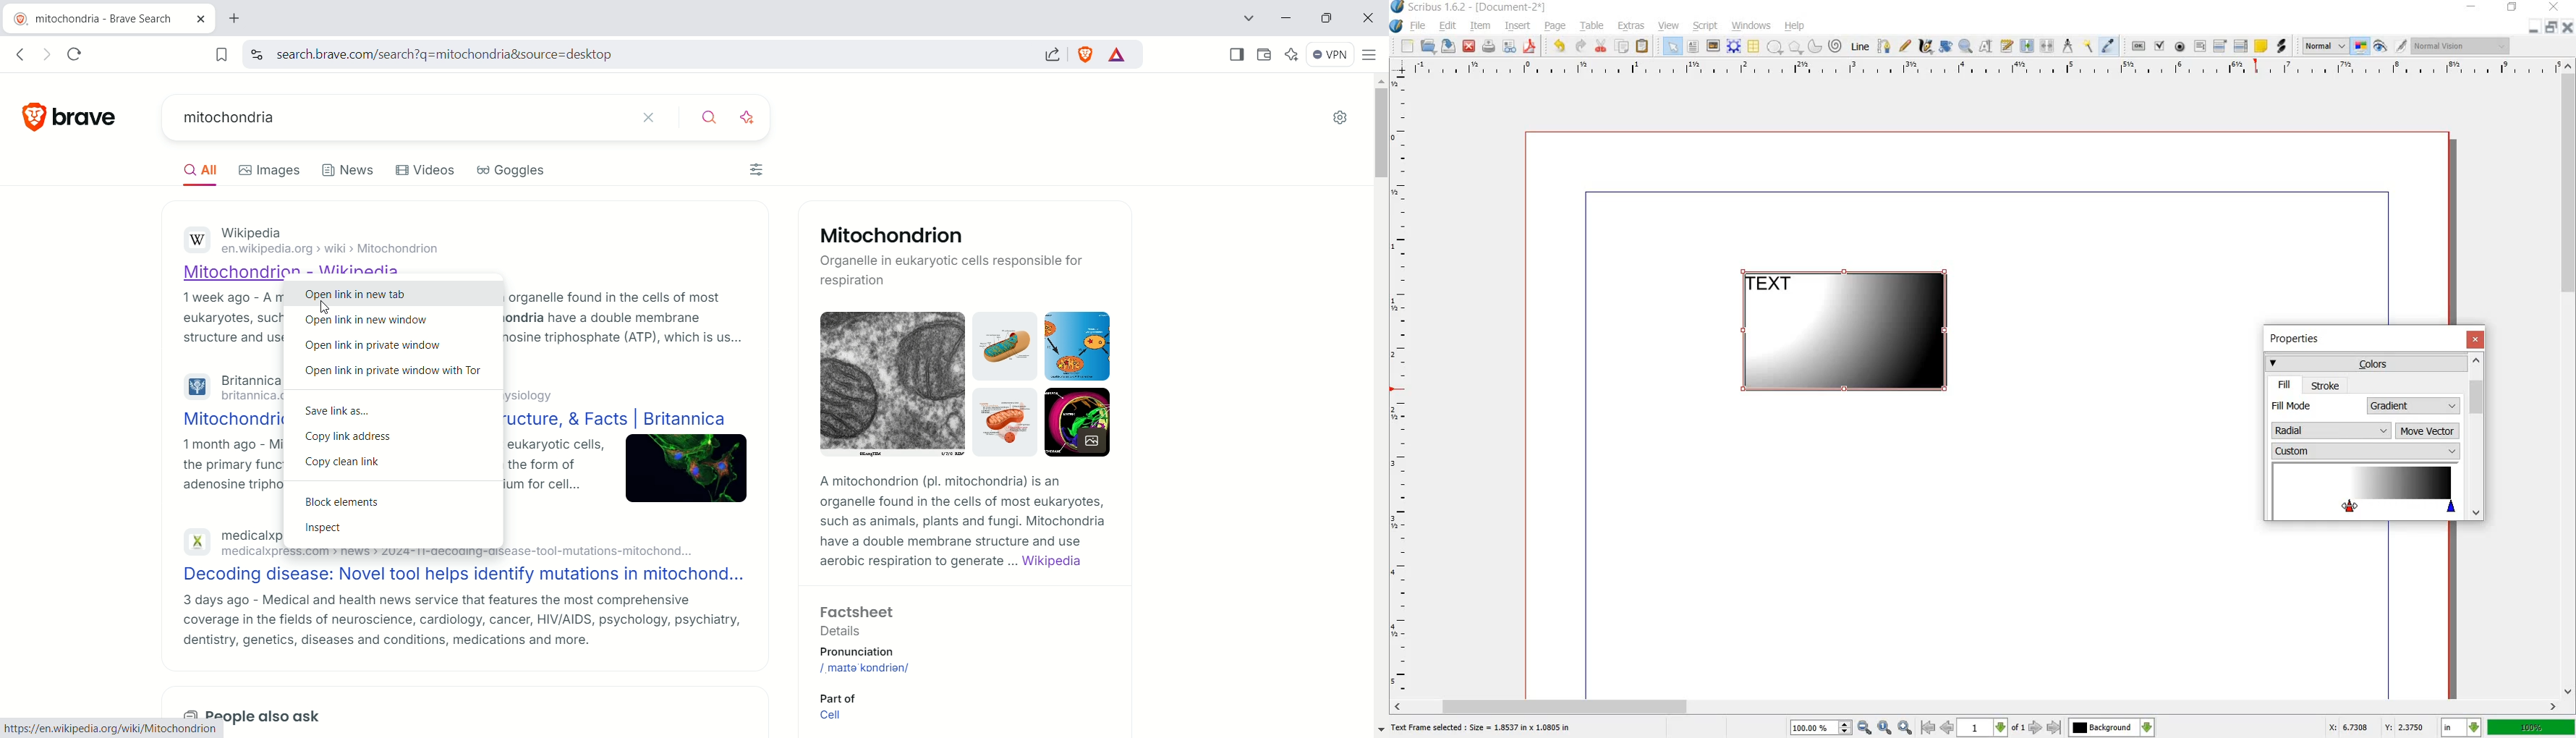 This screenshot has width=2576, height=756. I want to click on pdf list box, so click(2241, 45).